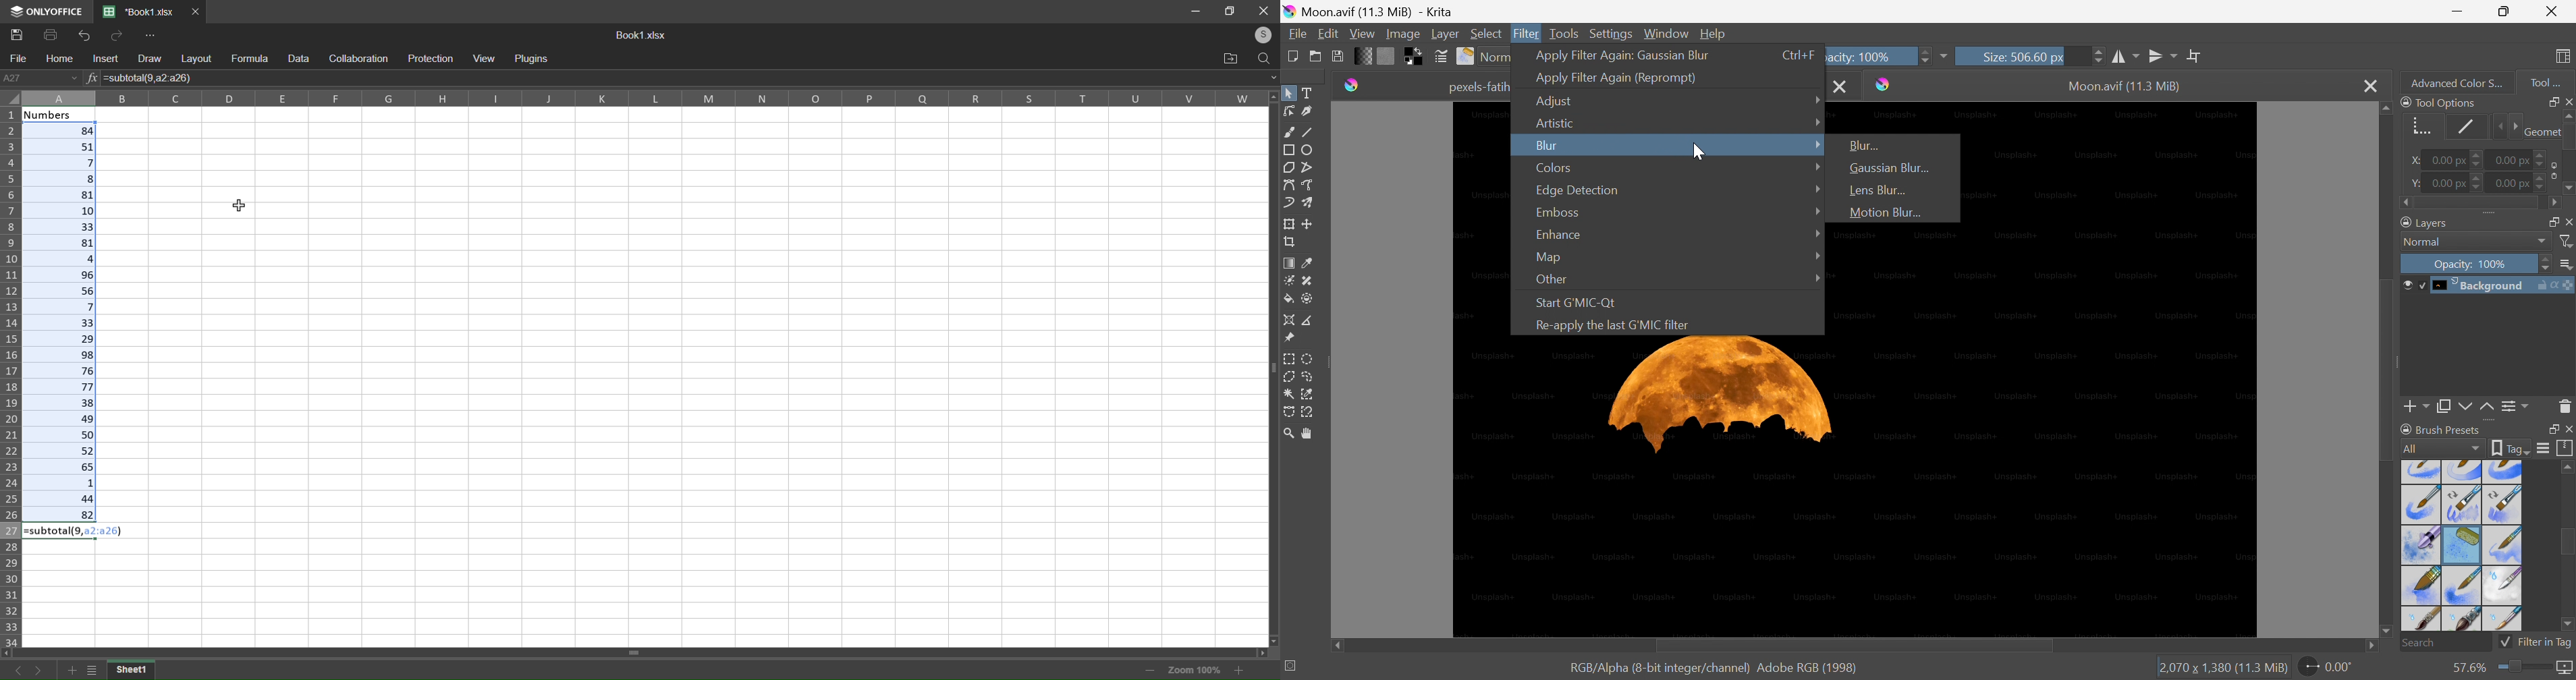 Image resolution: width=2576 pixels, height=700 pixels. I want to click on Edit shapes tool, so click(1288, 111).